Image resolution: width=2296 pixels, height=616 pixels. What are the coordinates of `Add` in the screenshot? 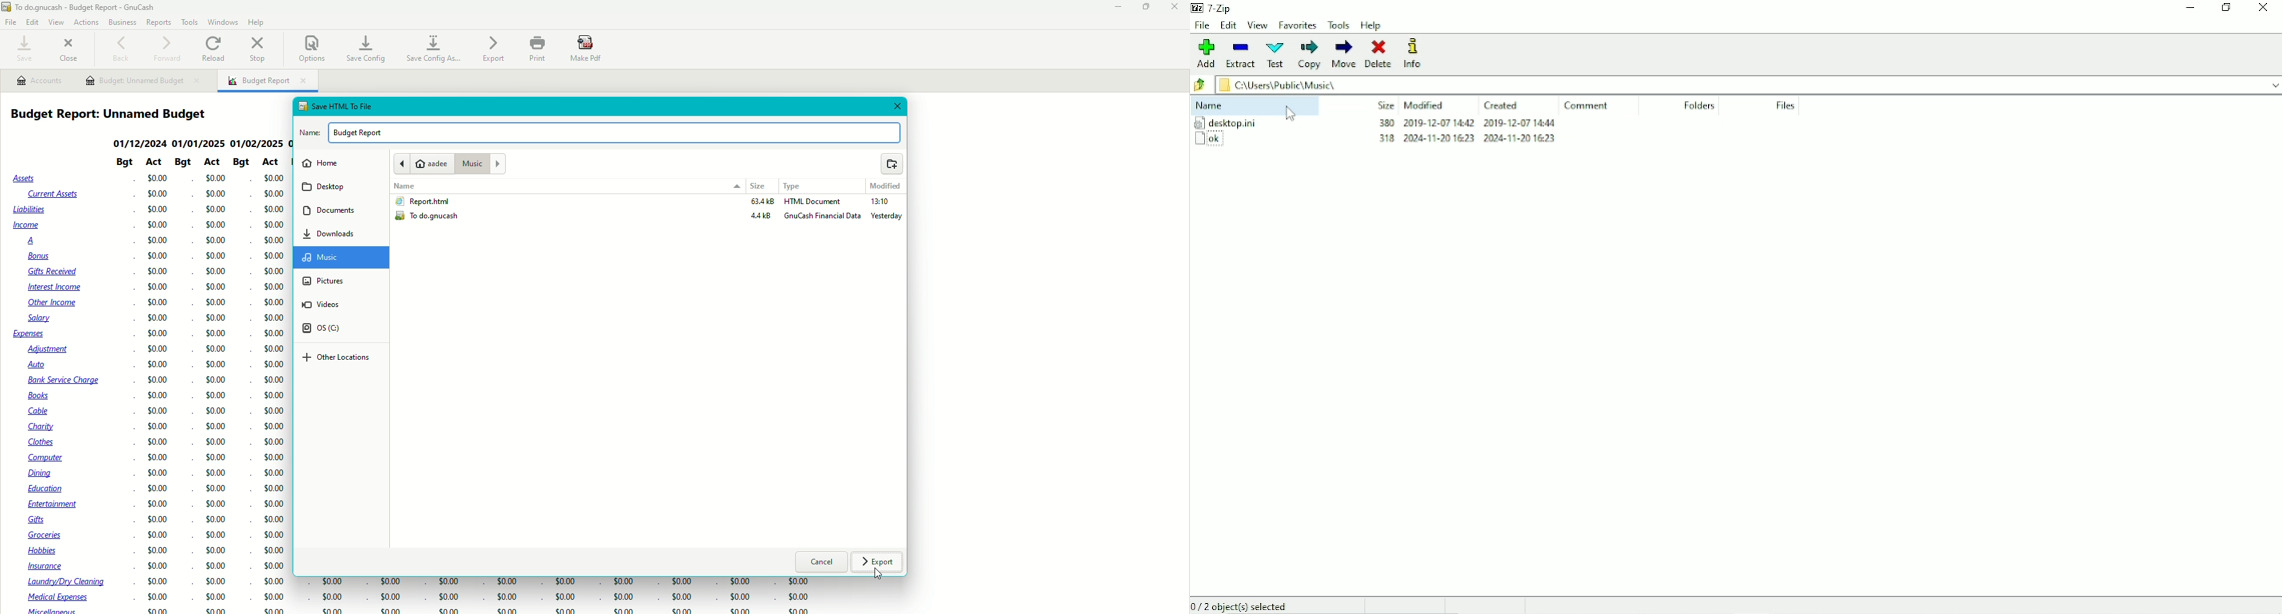 It's located at (1207, 53).